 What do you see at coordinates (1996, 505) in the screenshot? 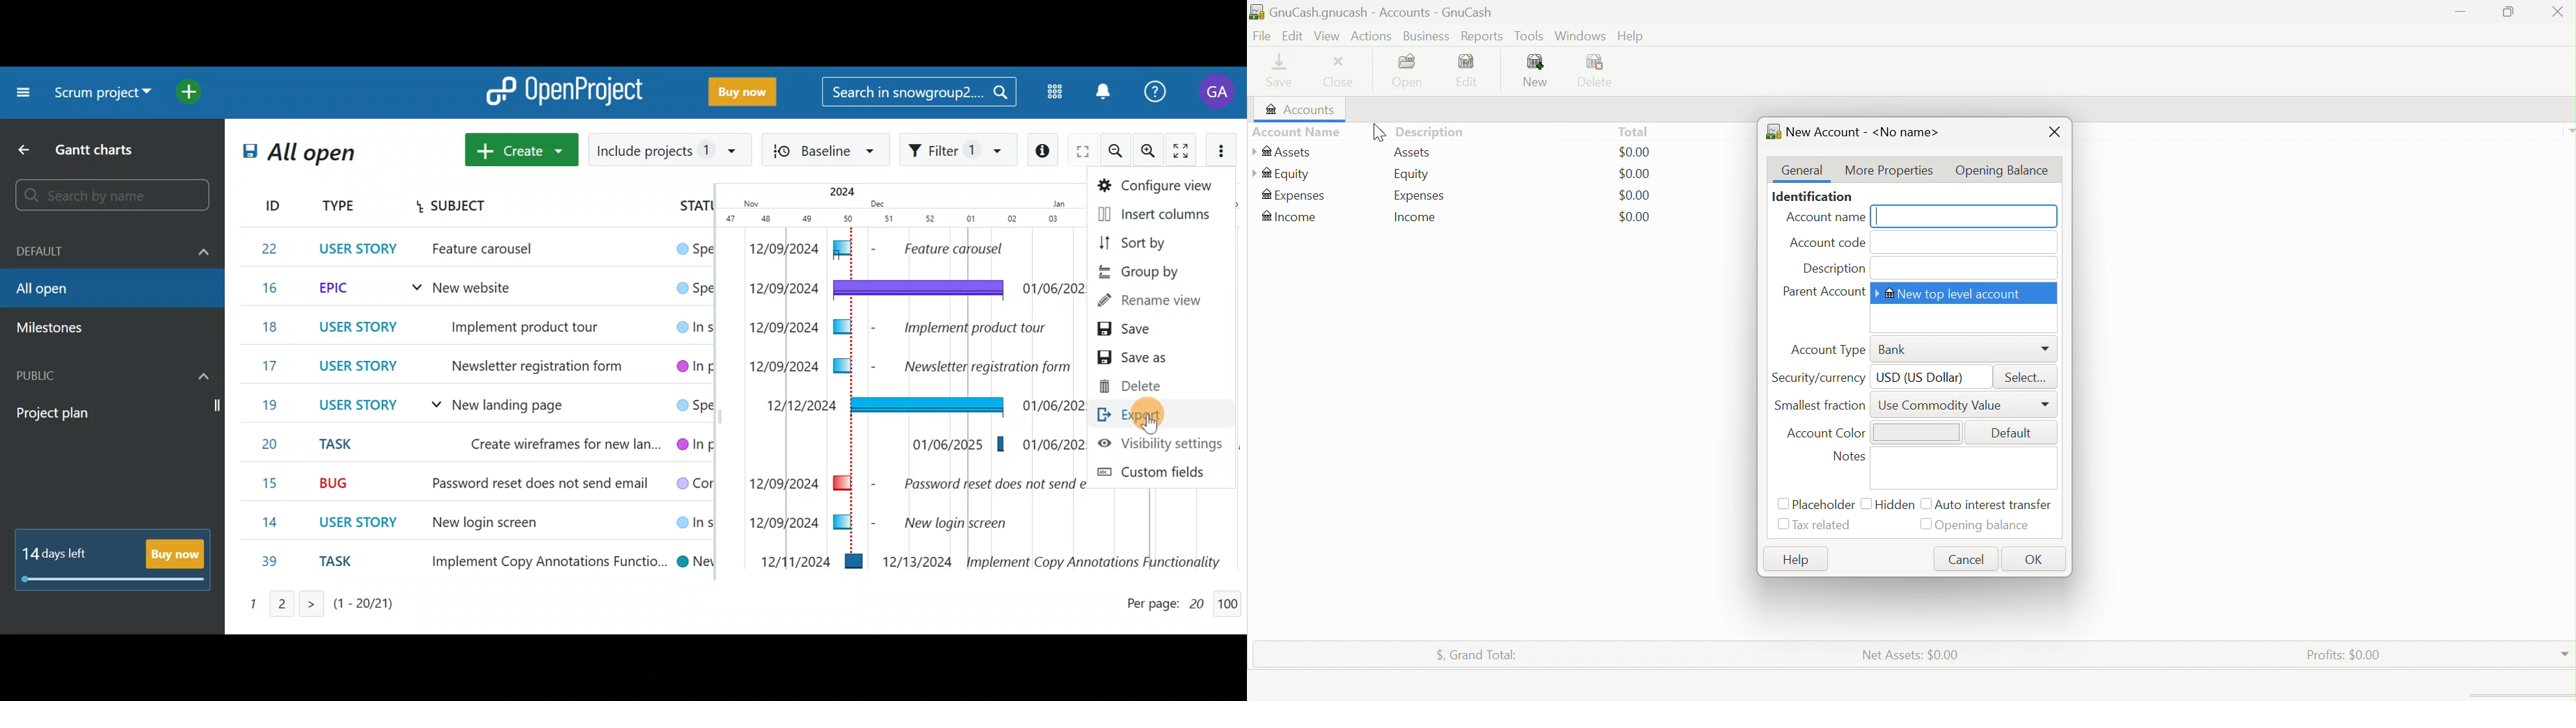
I see `Auto interest transfer` at bounding box center [1996, 505].